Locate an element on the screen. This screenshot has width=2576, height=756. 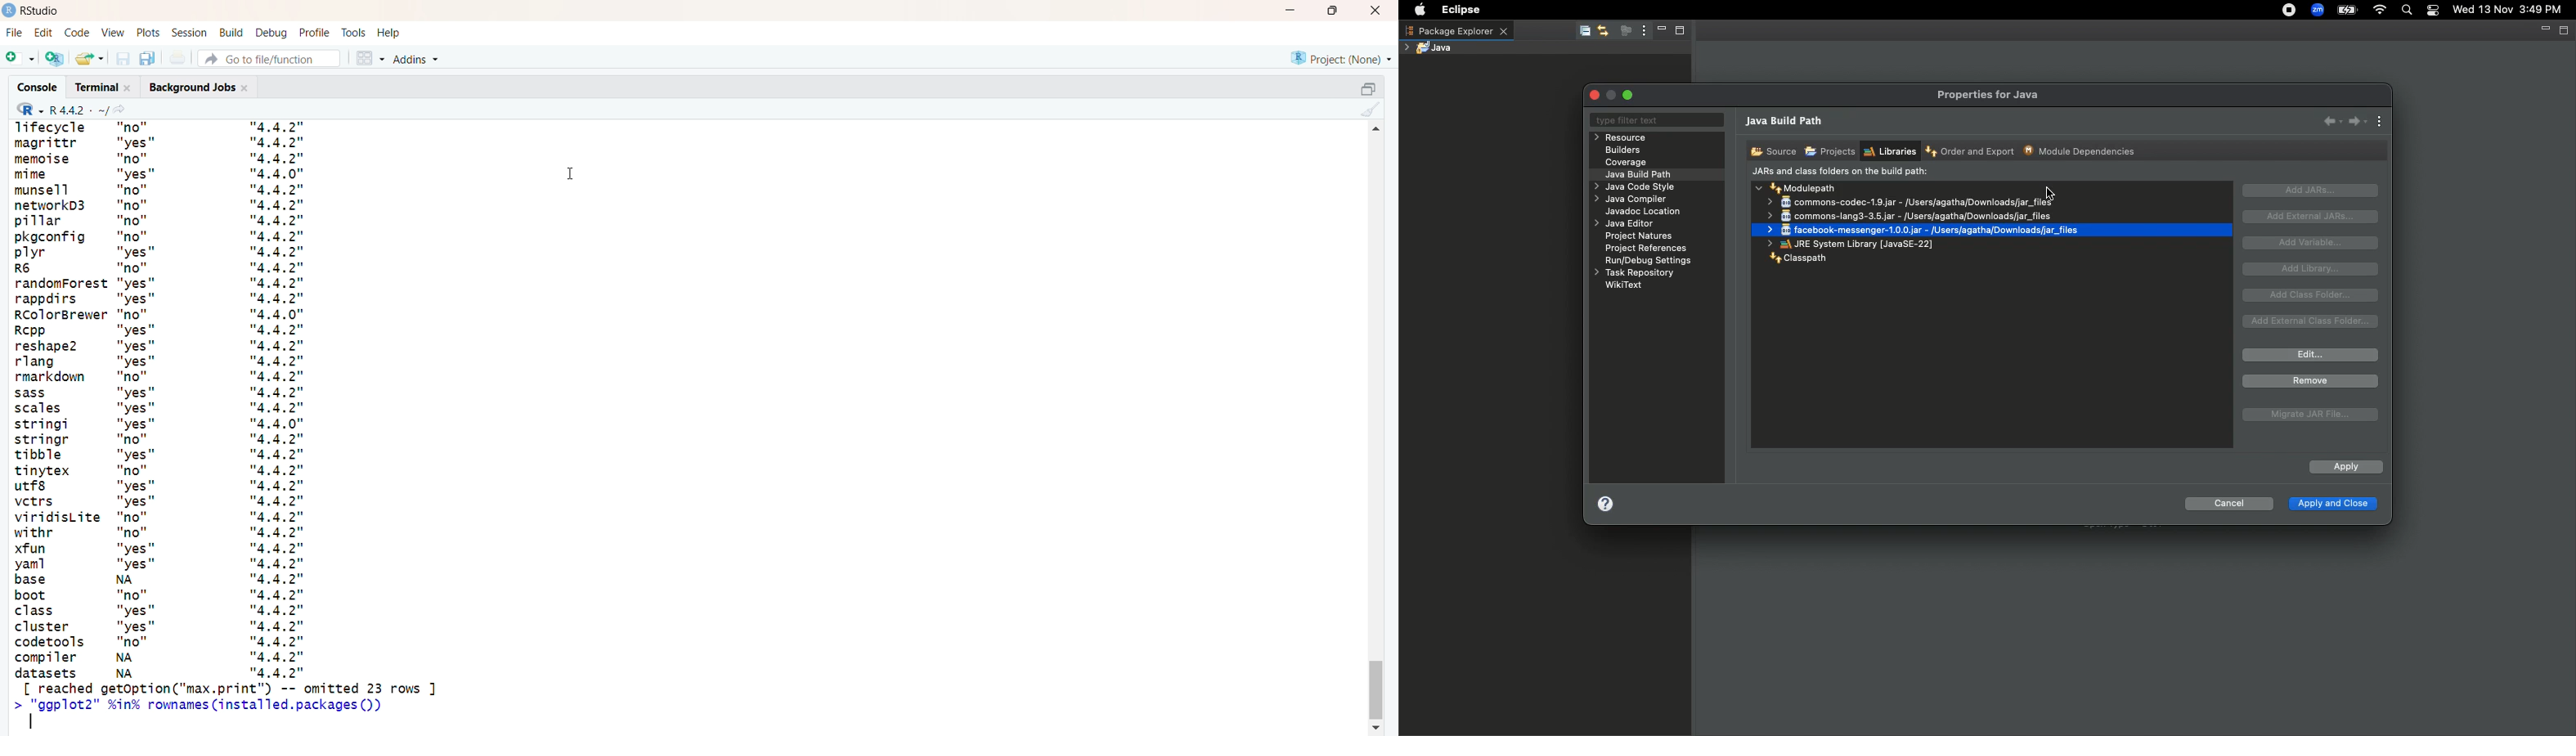
Package explorer is located at coordinates (1456, 30).